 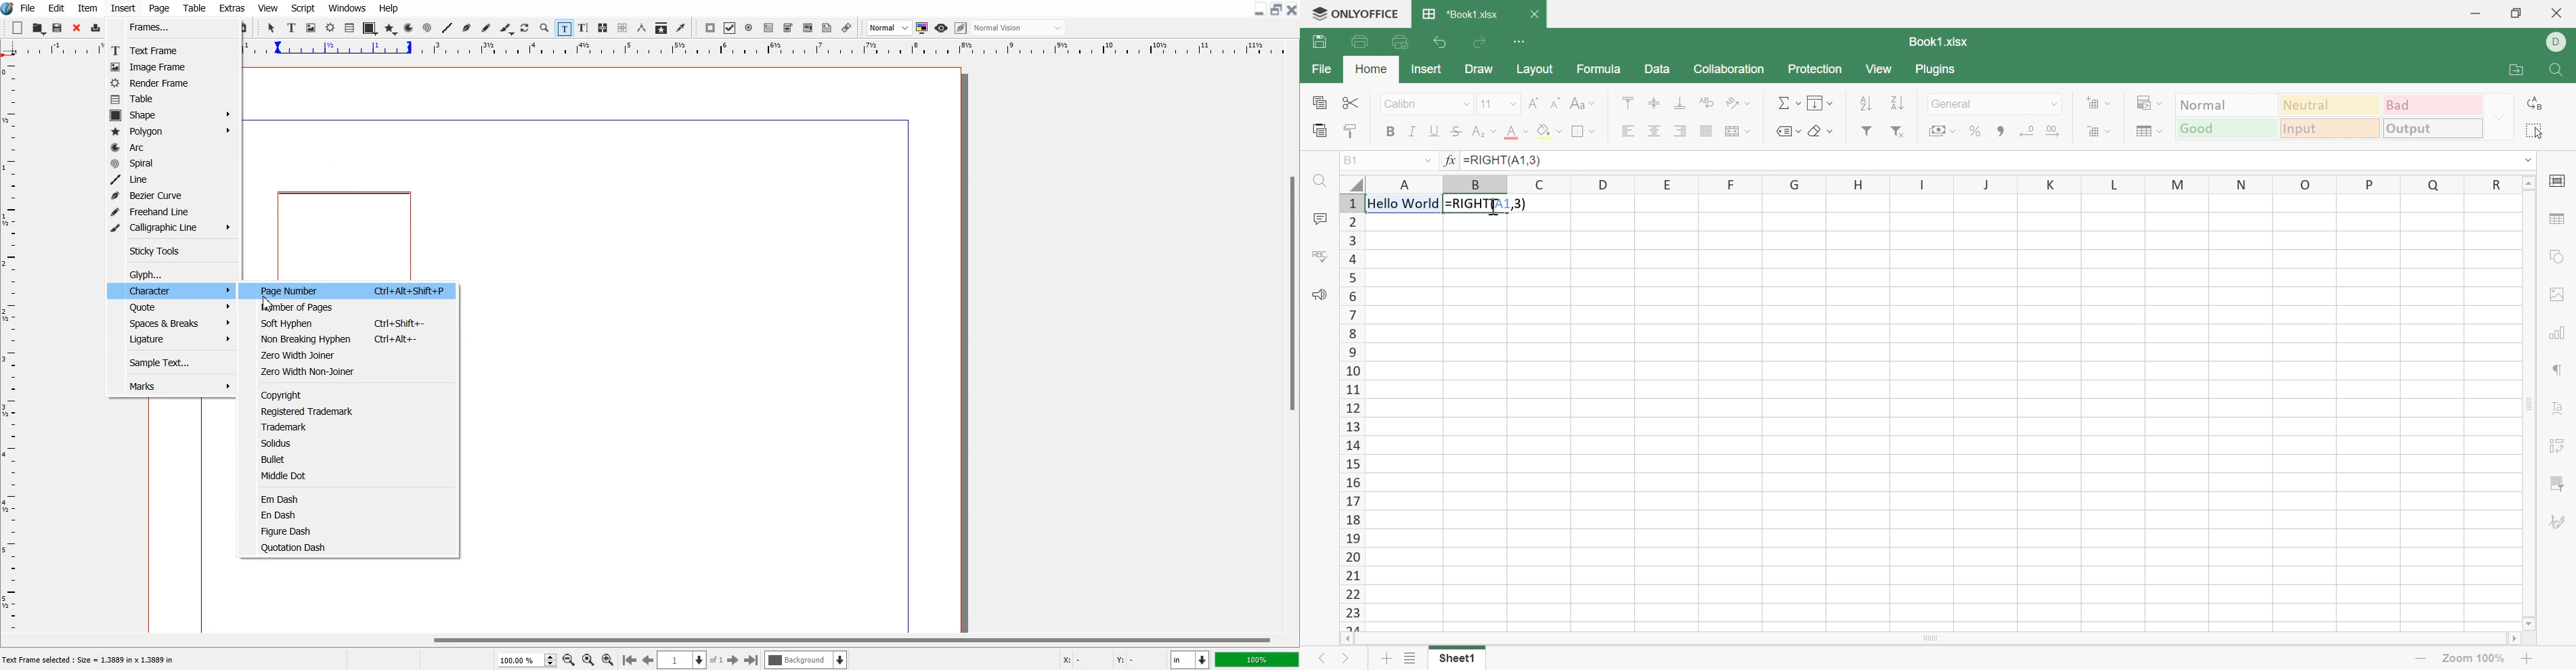 What do you see at coordinates (507, 29) in the screenshot?
I see `Calligraphic line ` at bounding box center [507, 29].